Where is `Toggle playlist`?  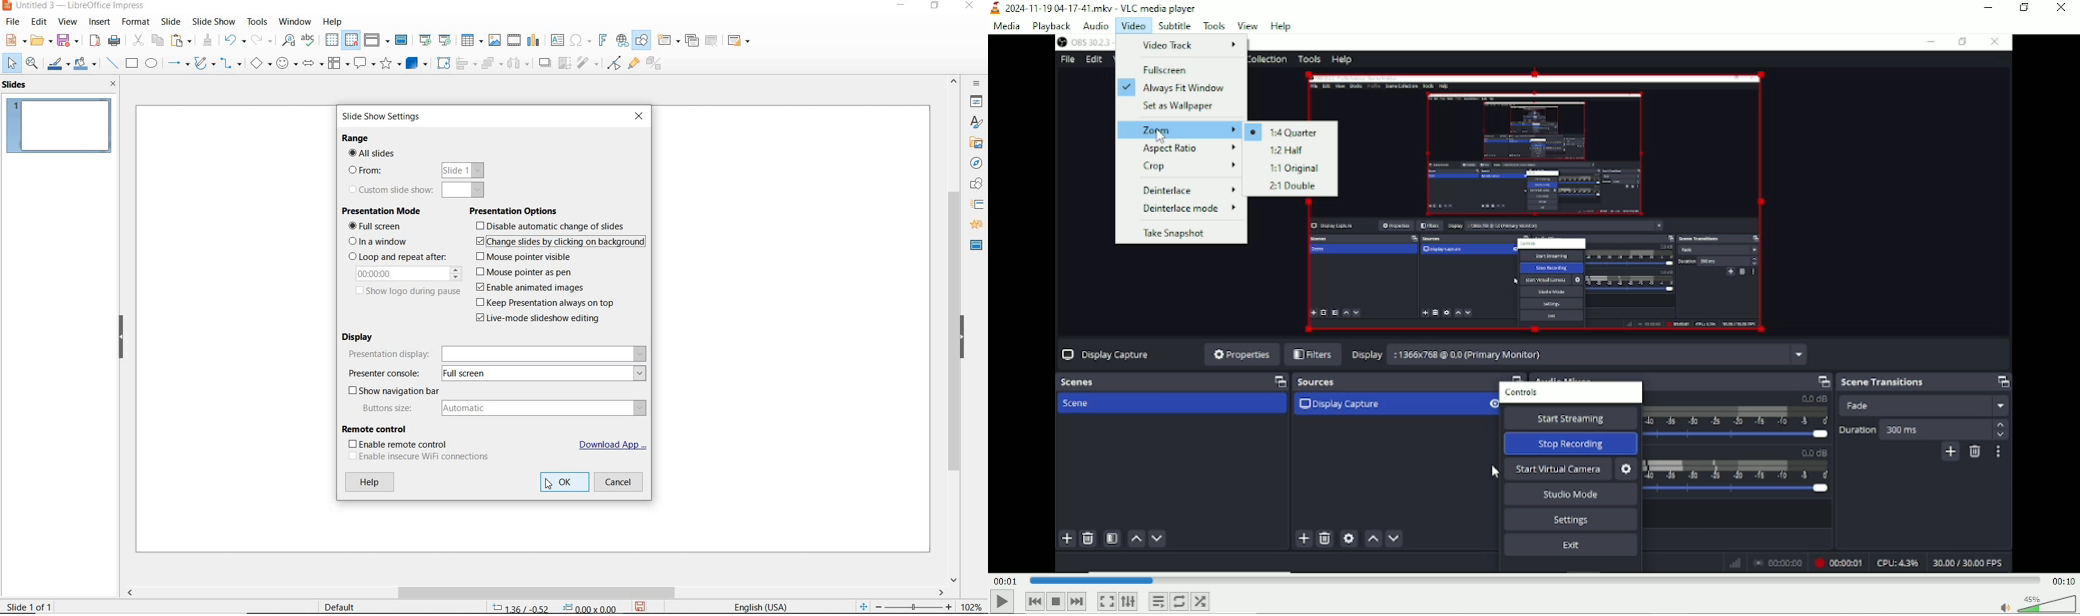 Toggle playlist is located at coordinates (1158, 601).